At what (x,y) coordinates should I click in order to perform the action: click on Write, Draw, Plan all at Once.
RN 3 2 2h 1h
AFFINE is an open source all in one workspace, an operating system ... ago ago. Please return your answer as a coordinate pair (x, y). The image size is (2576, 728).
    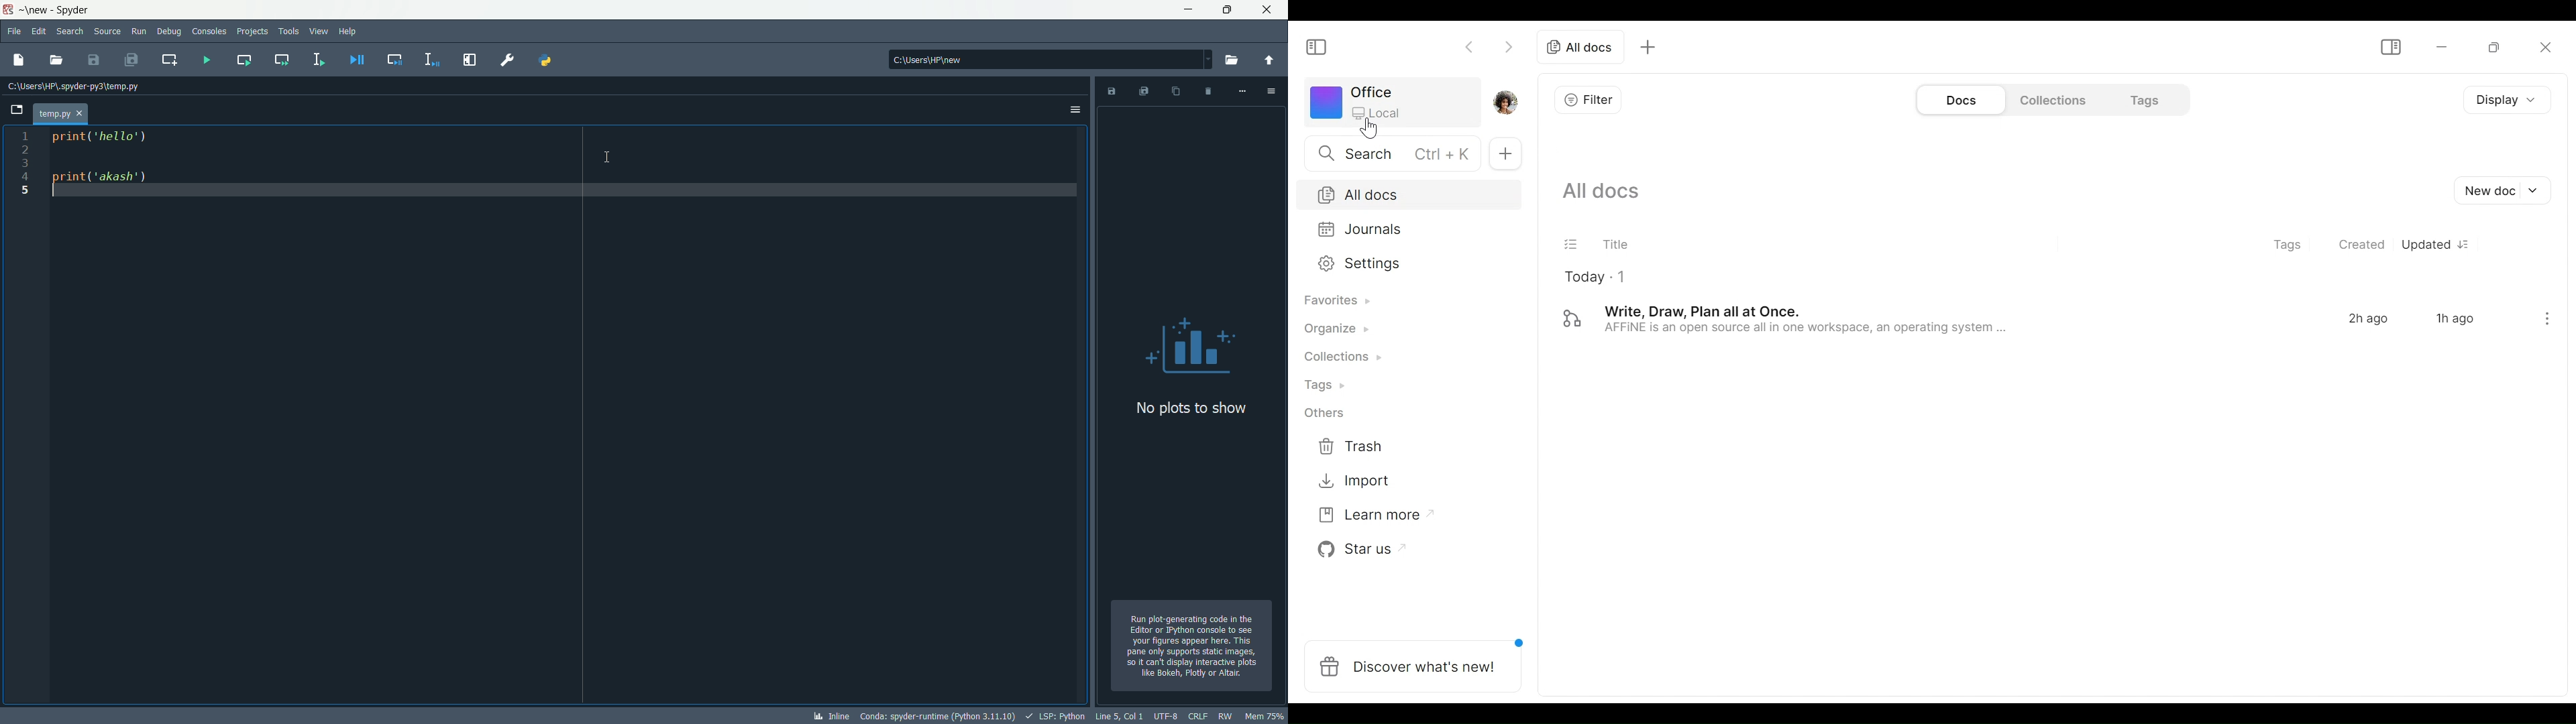
    Looking at the image, I should click on (2015, 317).